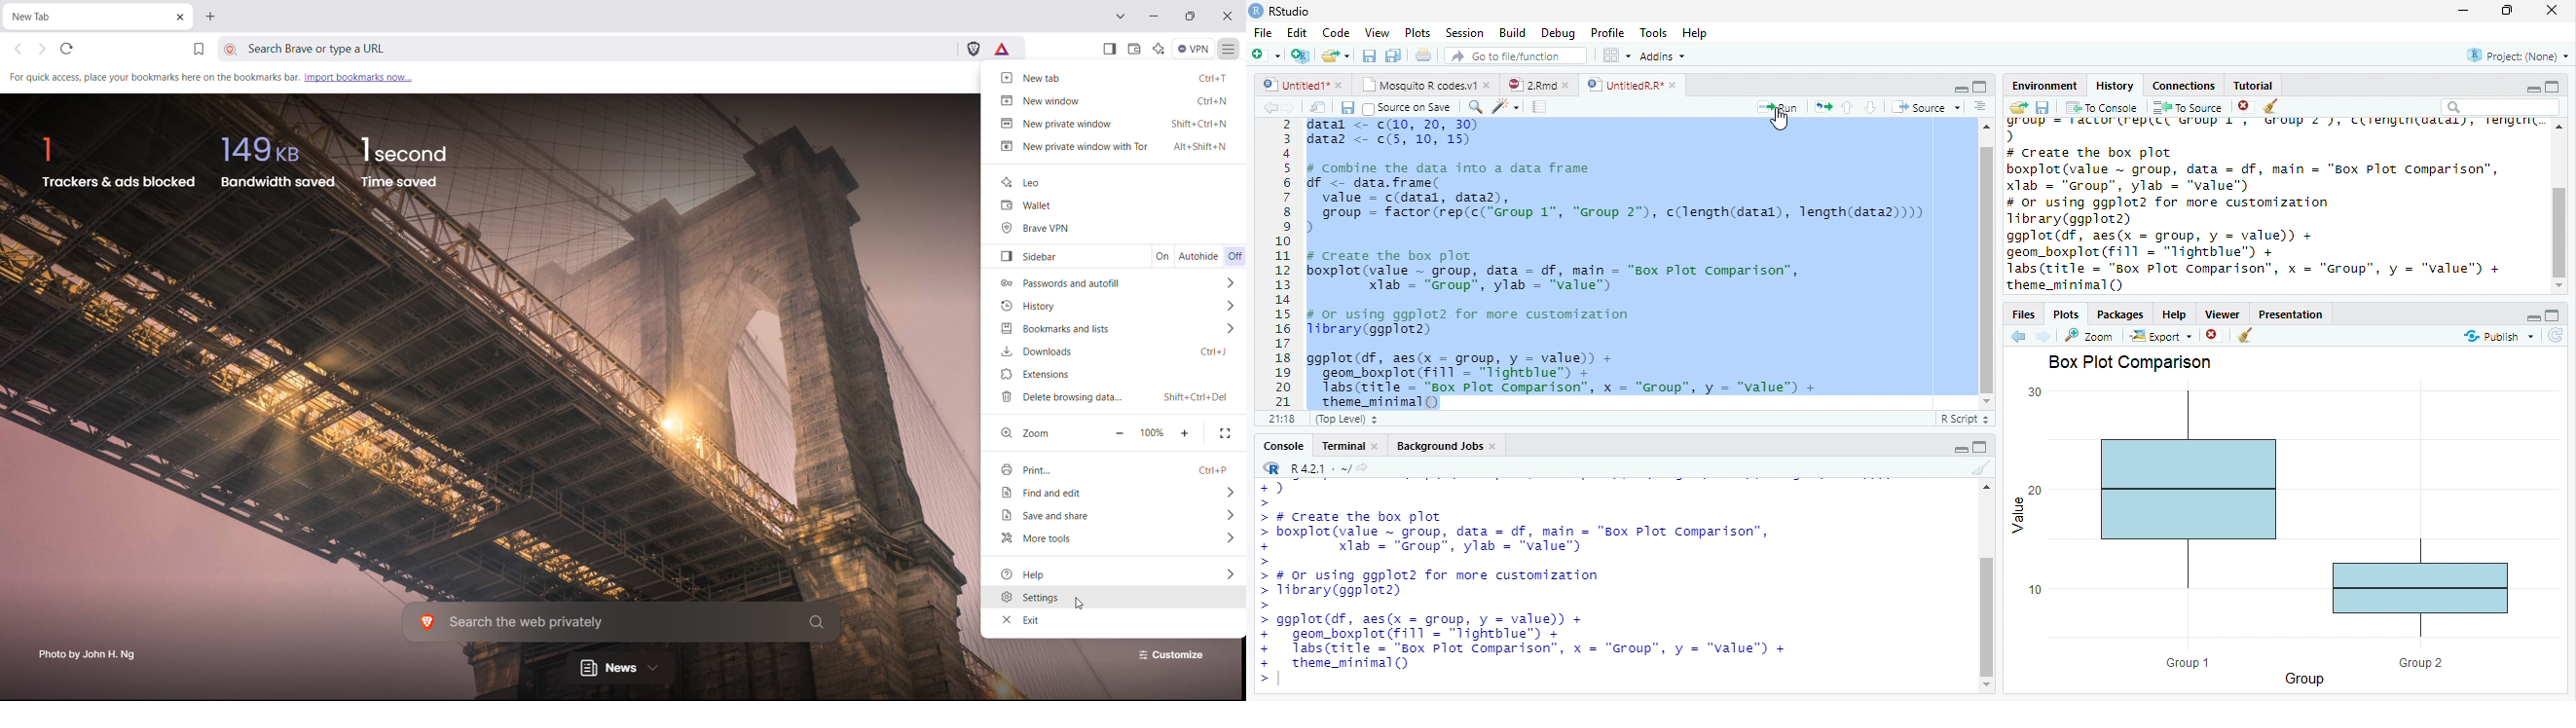 The width and height of the screenshot is (2576, 728). What do you see at coordinates (2498, 336) in the screenshot?
I see `Publish` at bounding box center [2498, 336].